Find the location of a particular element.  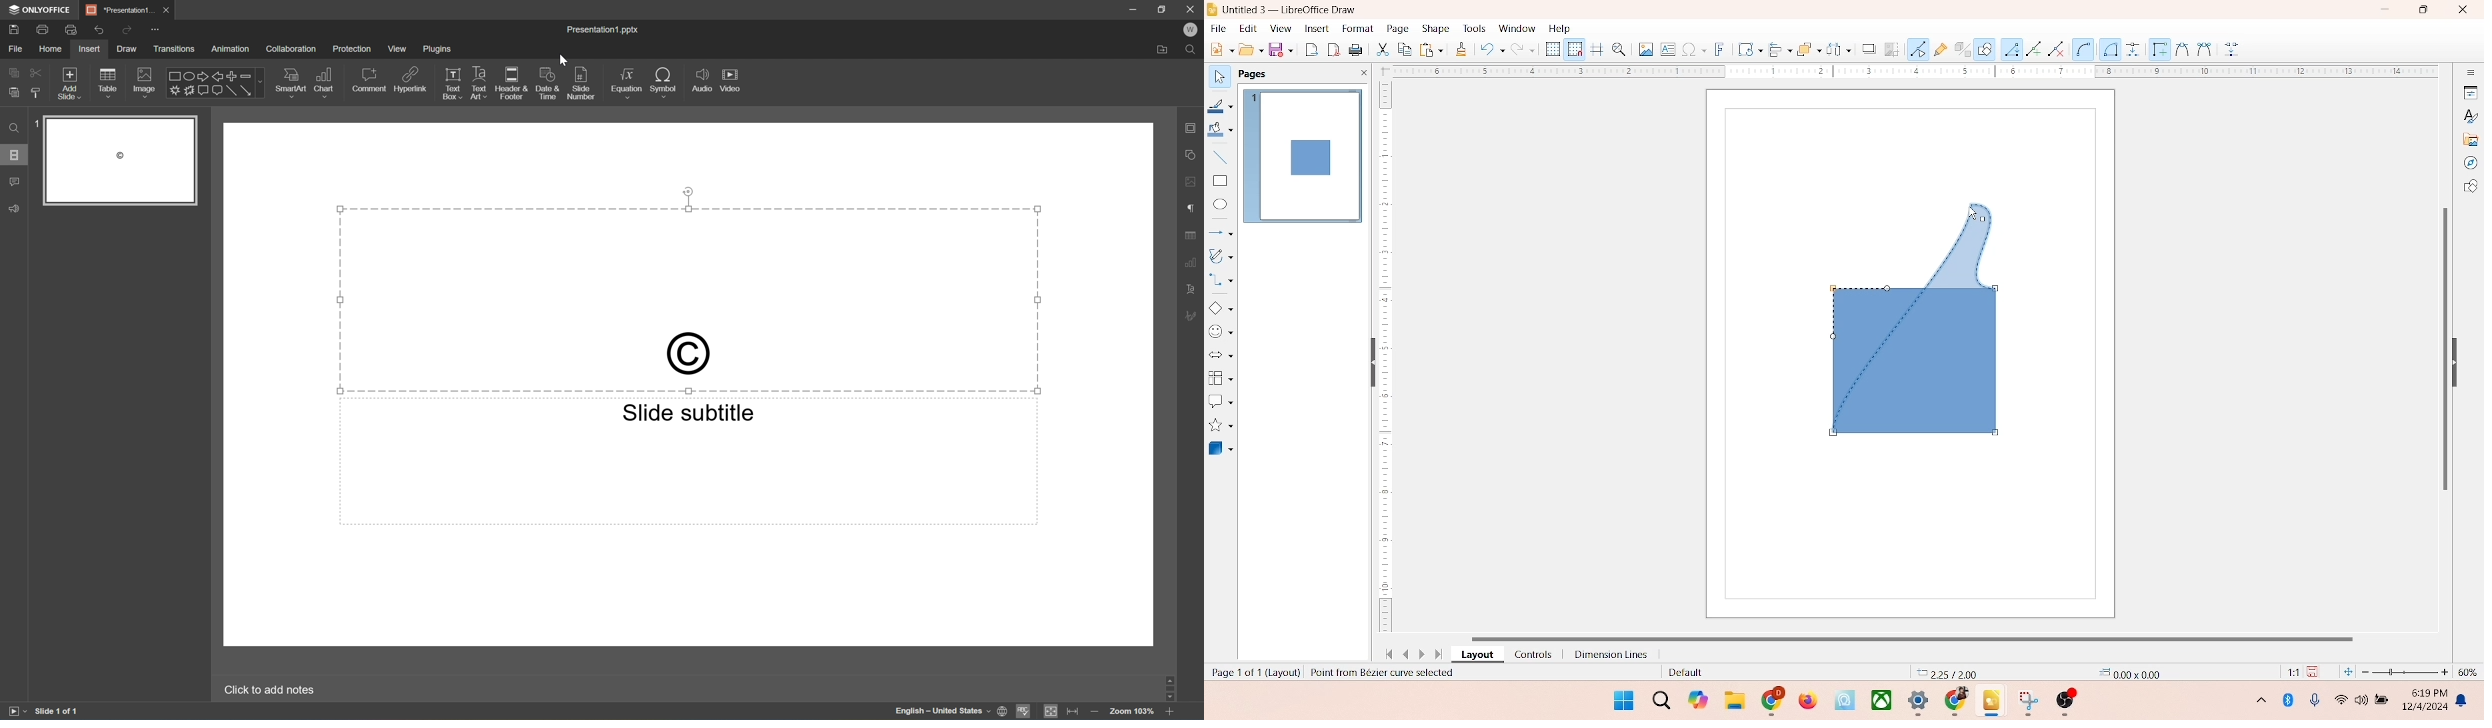

page number is located at coordinates (1253, 671).